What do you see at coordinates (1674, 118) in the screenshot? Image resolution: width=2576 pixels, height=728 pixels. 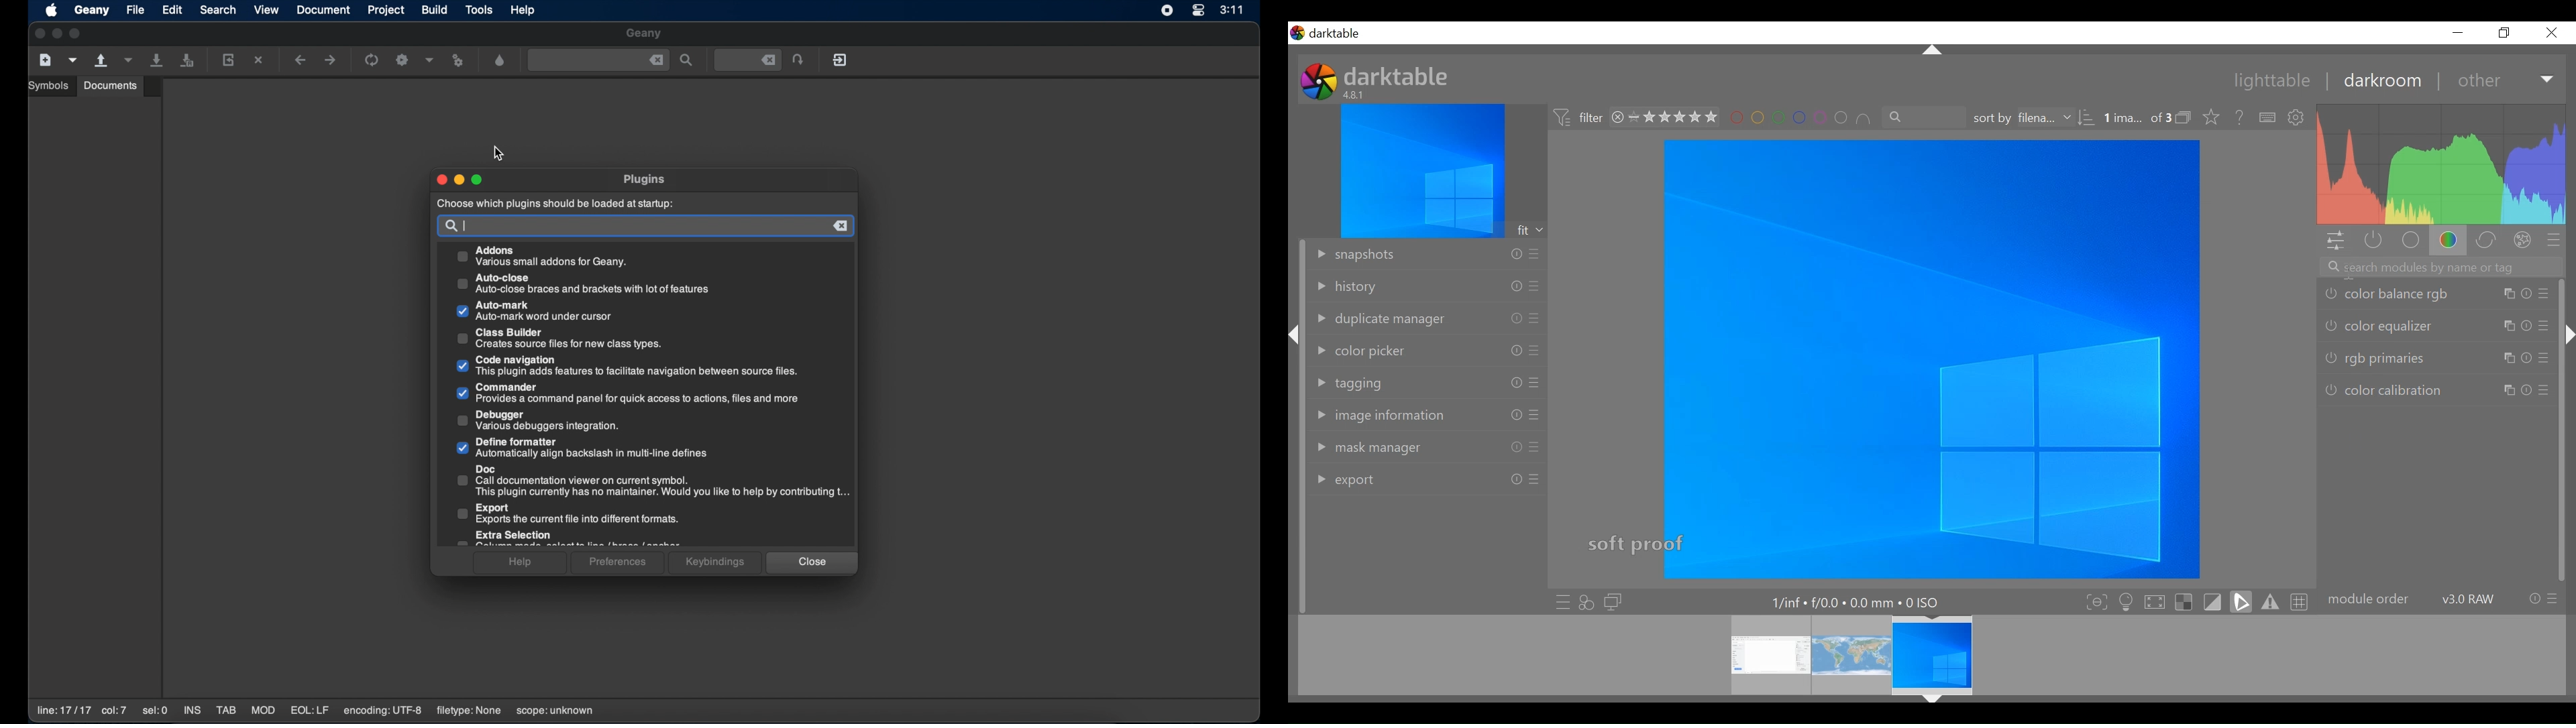 I see `range rating` at bounding box center [1674, 118].